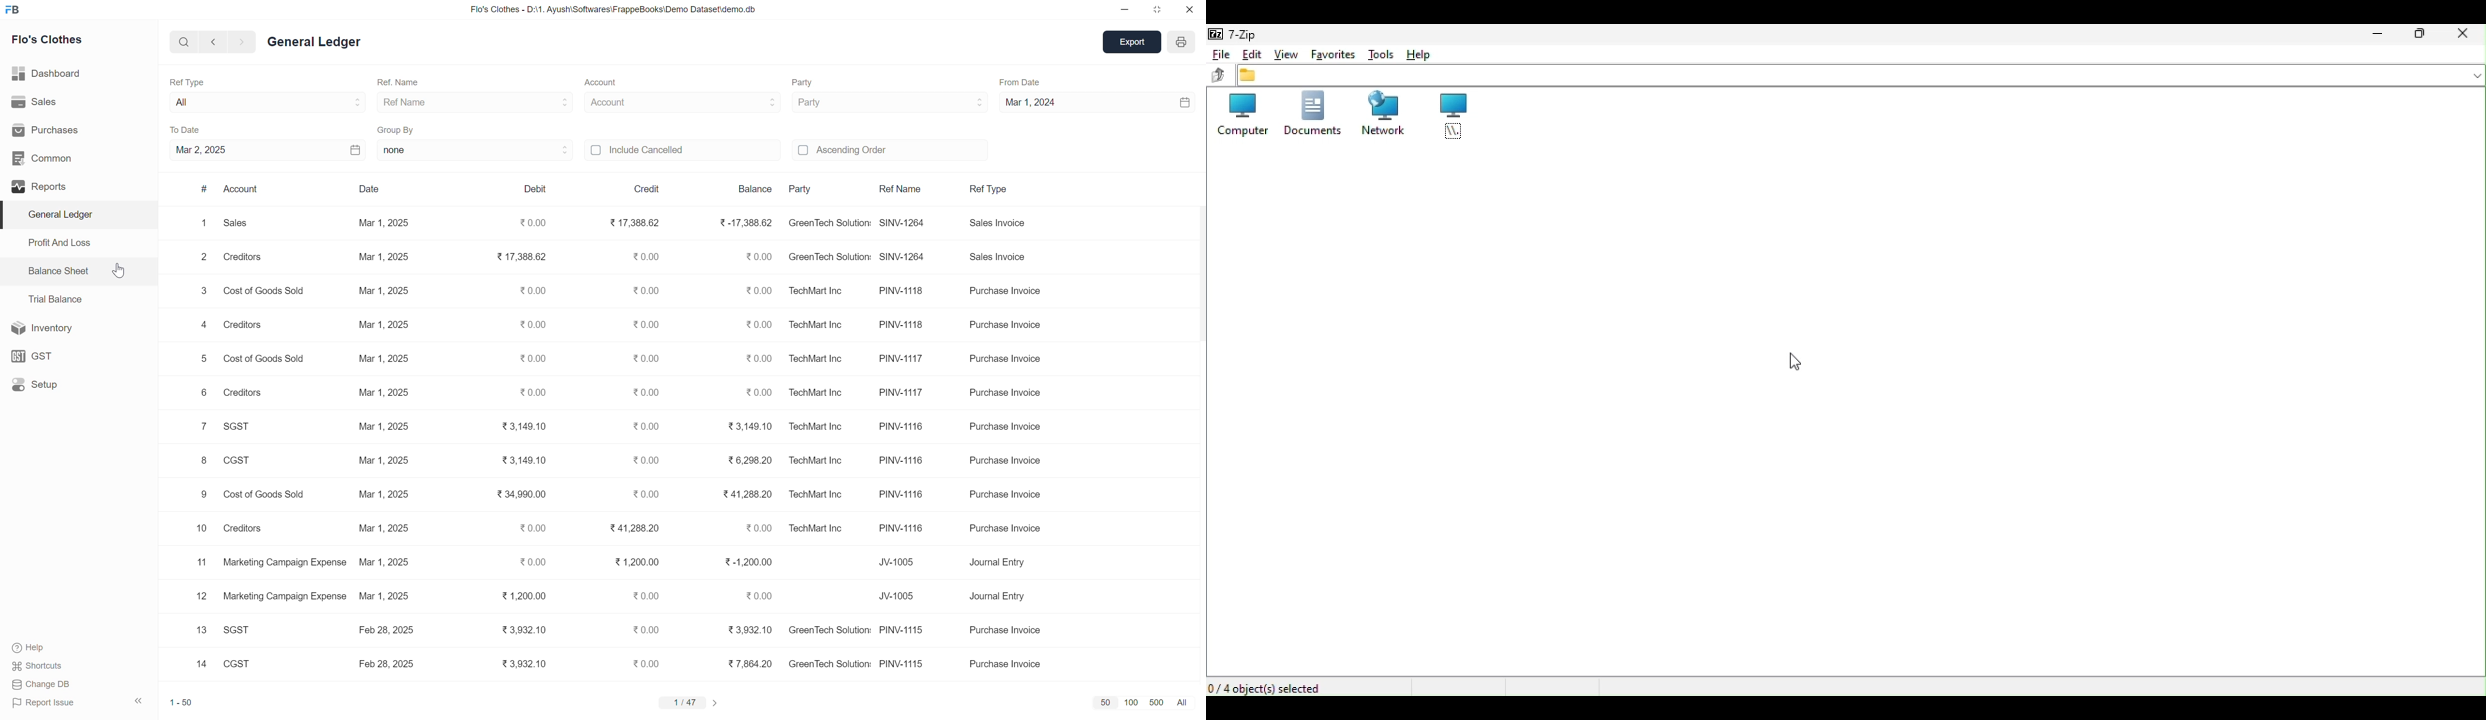 This screenshot has width=2492, height=728. Describe the element at coordinates (267, 494) in the screenshot. I see `cost of goods sold` at that location.